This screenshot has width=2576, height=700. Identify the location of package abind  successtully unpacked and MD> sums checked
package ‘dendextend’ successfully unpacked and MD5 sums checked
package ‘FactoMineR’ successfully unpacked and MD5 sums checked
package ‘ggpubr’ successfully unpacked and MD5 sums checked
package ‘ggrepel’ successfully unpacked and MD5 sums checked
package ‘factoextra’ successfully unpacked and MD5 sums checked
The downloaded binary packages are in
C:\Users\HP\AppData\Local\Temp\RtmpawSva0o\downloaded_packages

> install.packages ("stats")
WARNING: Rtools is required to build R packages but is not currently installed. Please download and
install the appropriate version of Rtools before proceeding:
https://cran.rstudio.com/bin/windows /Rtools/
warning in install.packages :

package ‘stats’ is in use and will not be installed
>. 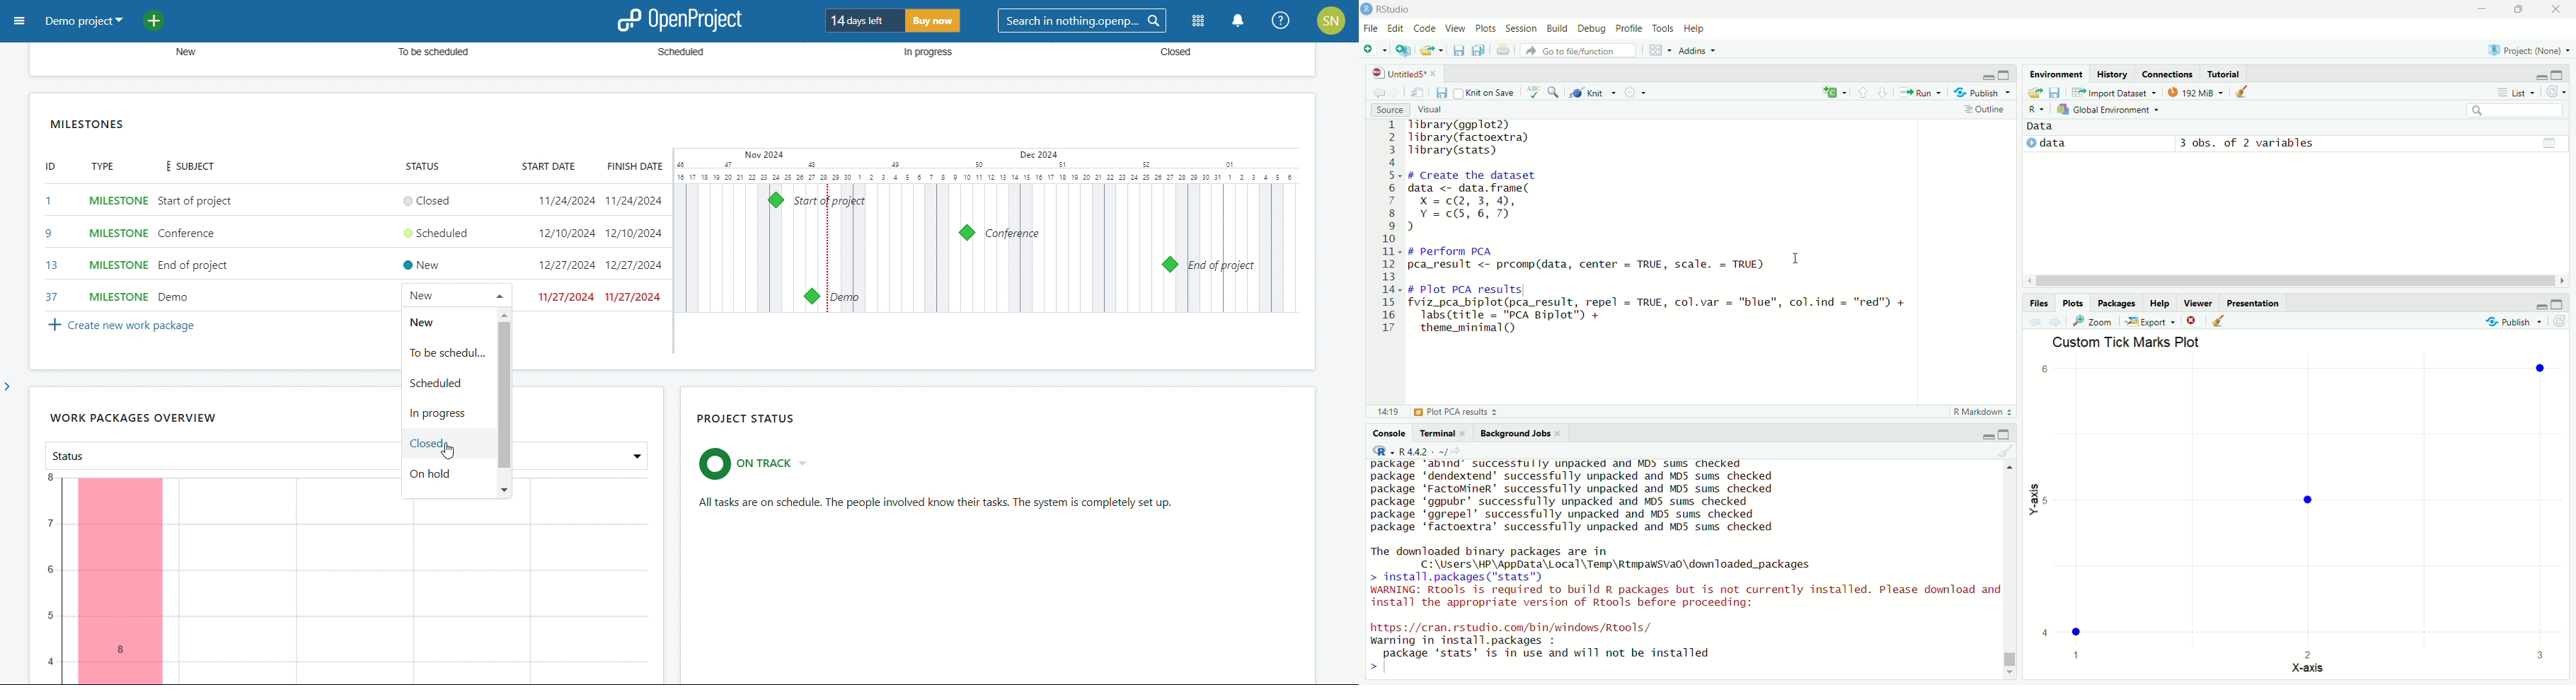
(1684, 566).